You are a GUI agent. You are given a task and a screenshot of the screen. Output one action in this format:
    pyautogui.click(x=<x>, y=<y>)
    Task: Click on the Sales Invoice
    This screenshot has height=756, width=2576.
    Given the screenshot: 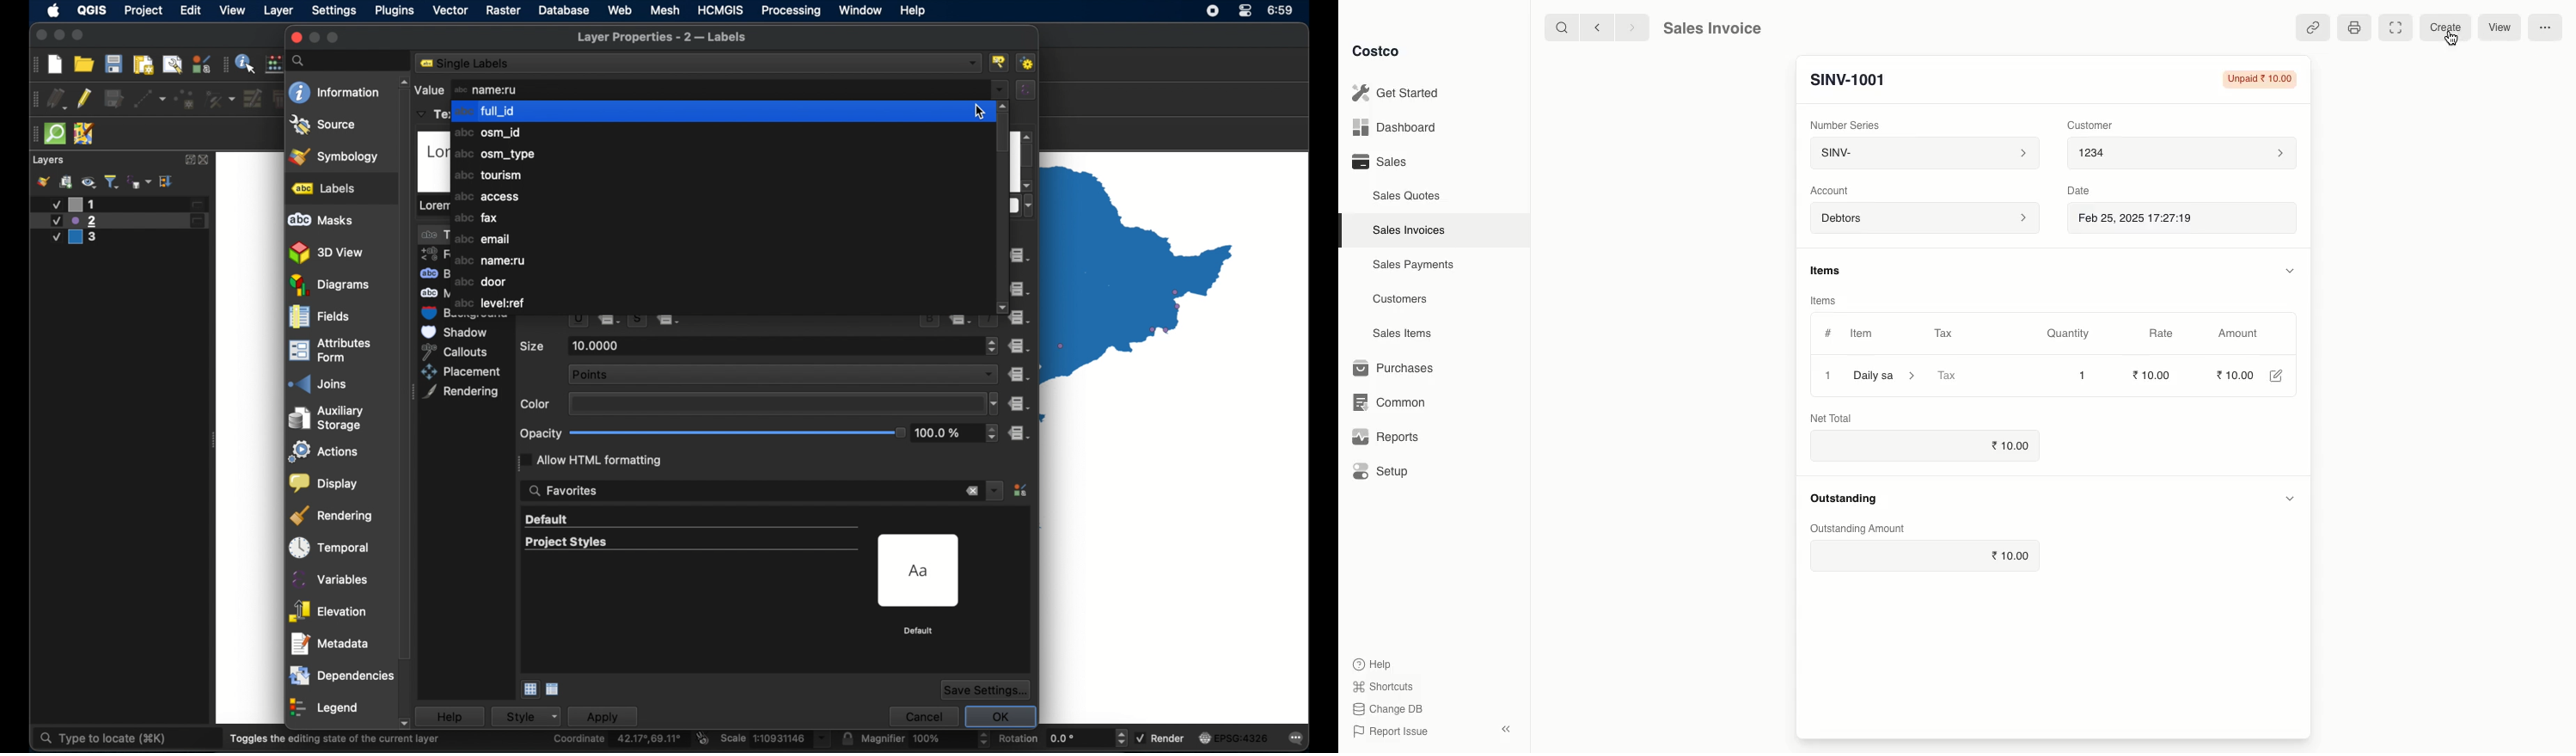 What is the action you would take?
    pyautogui.click(x=1716, y=28)
    